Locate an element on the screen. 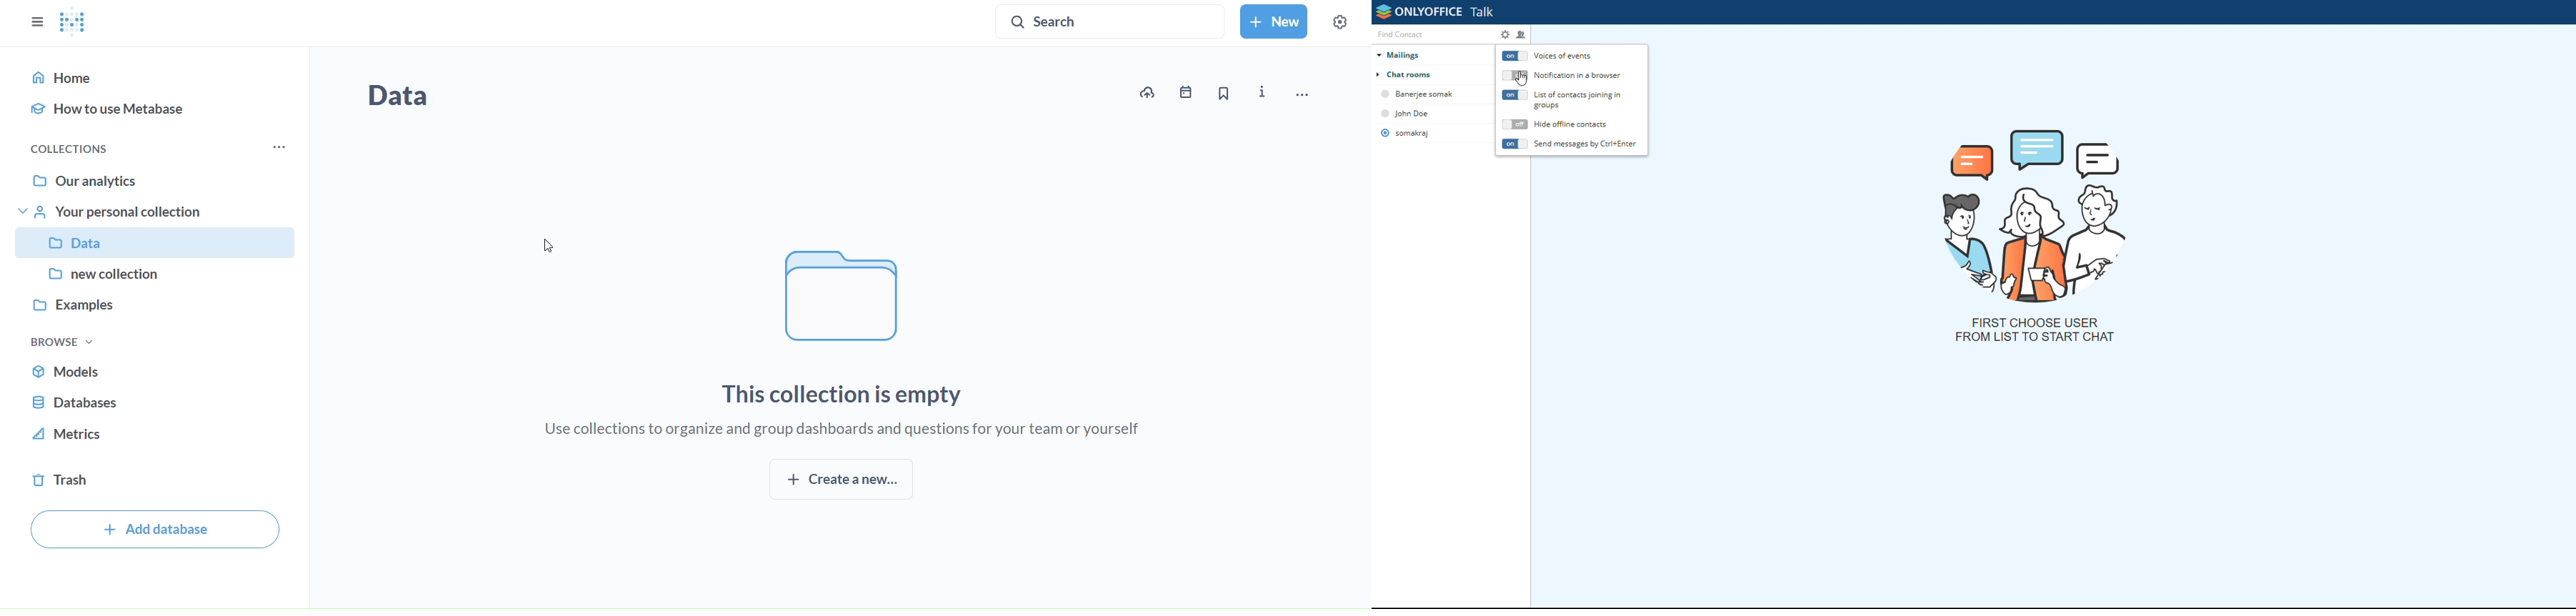 The width and height of the screenshot is (2576, 616). add database is located at coordinates (153, 530).